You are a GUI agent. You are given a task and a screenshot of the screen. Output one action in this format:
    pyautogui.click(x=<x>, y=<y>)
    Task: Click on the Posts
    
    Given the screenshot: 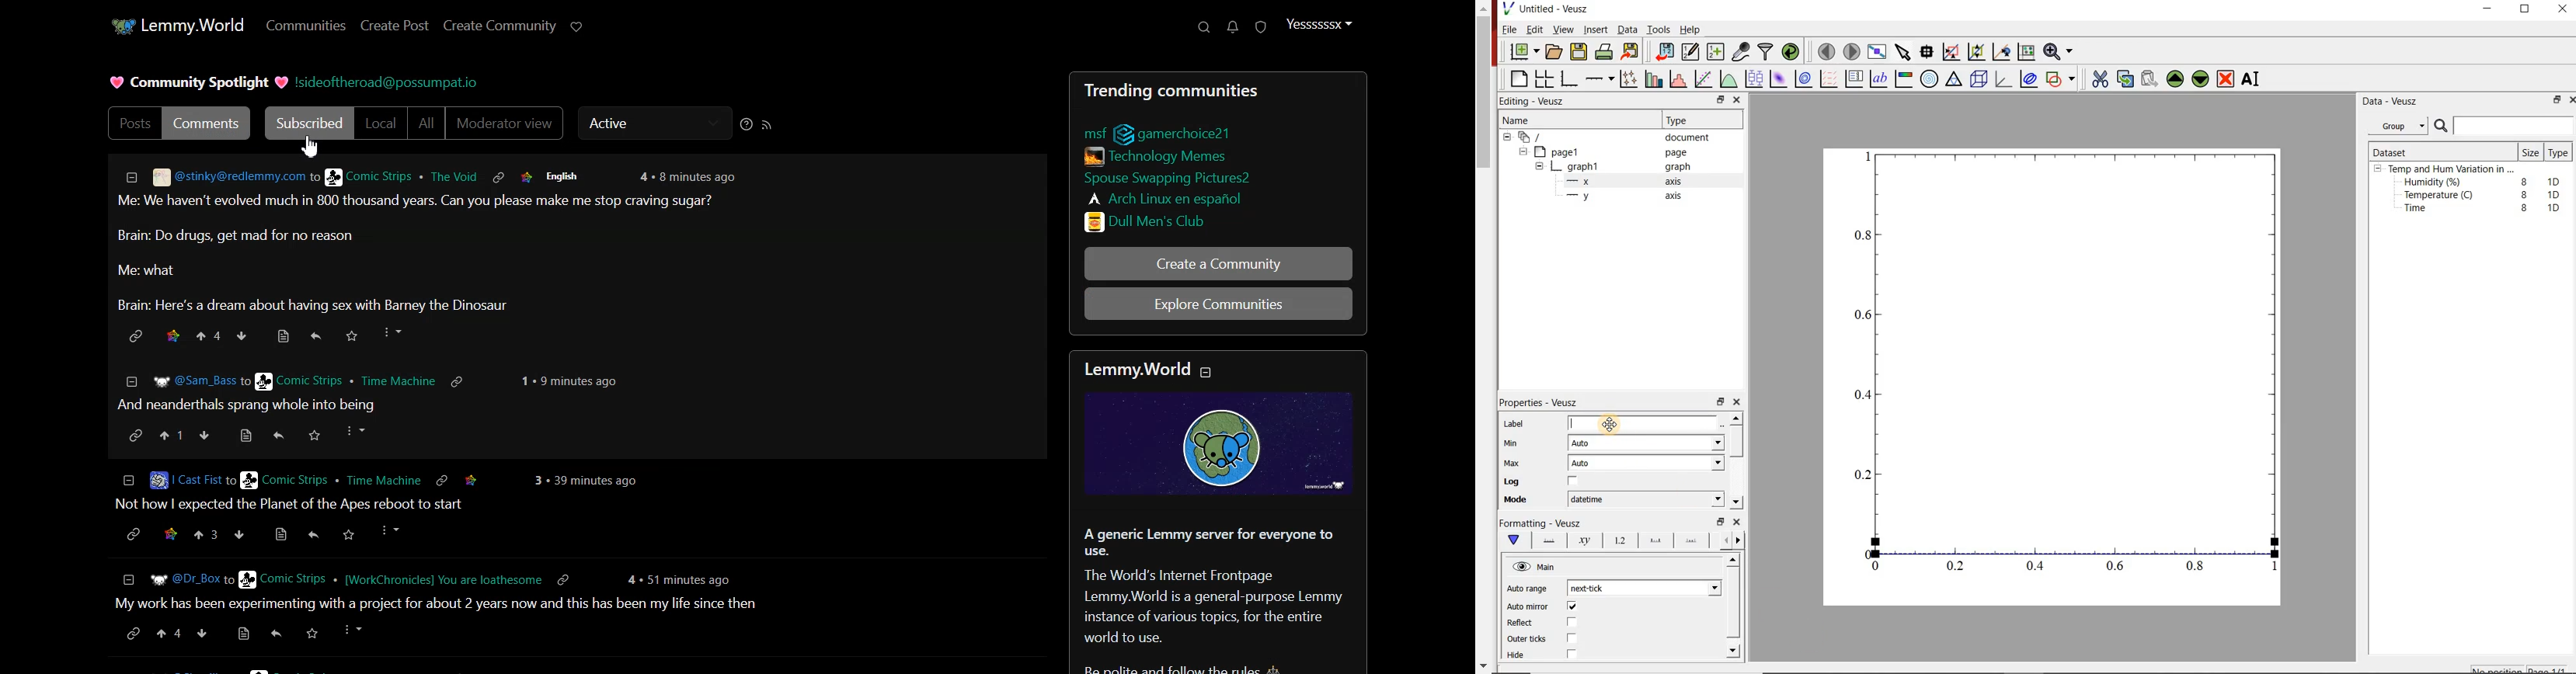 What is the action you would take?
    pyautogui.click(x=1217, y=89)
    